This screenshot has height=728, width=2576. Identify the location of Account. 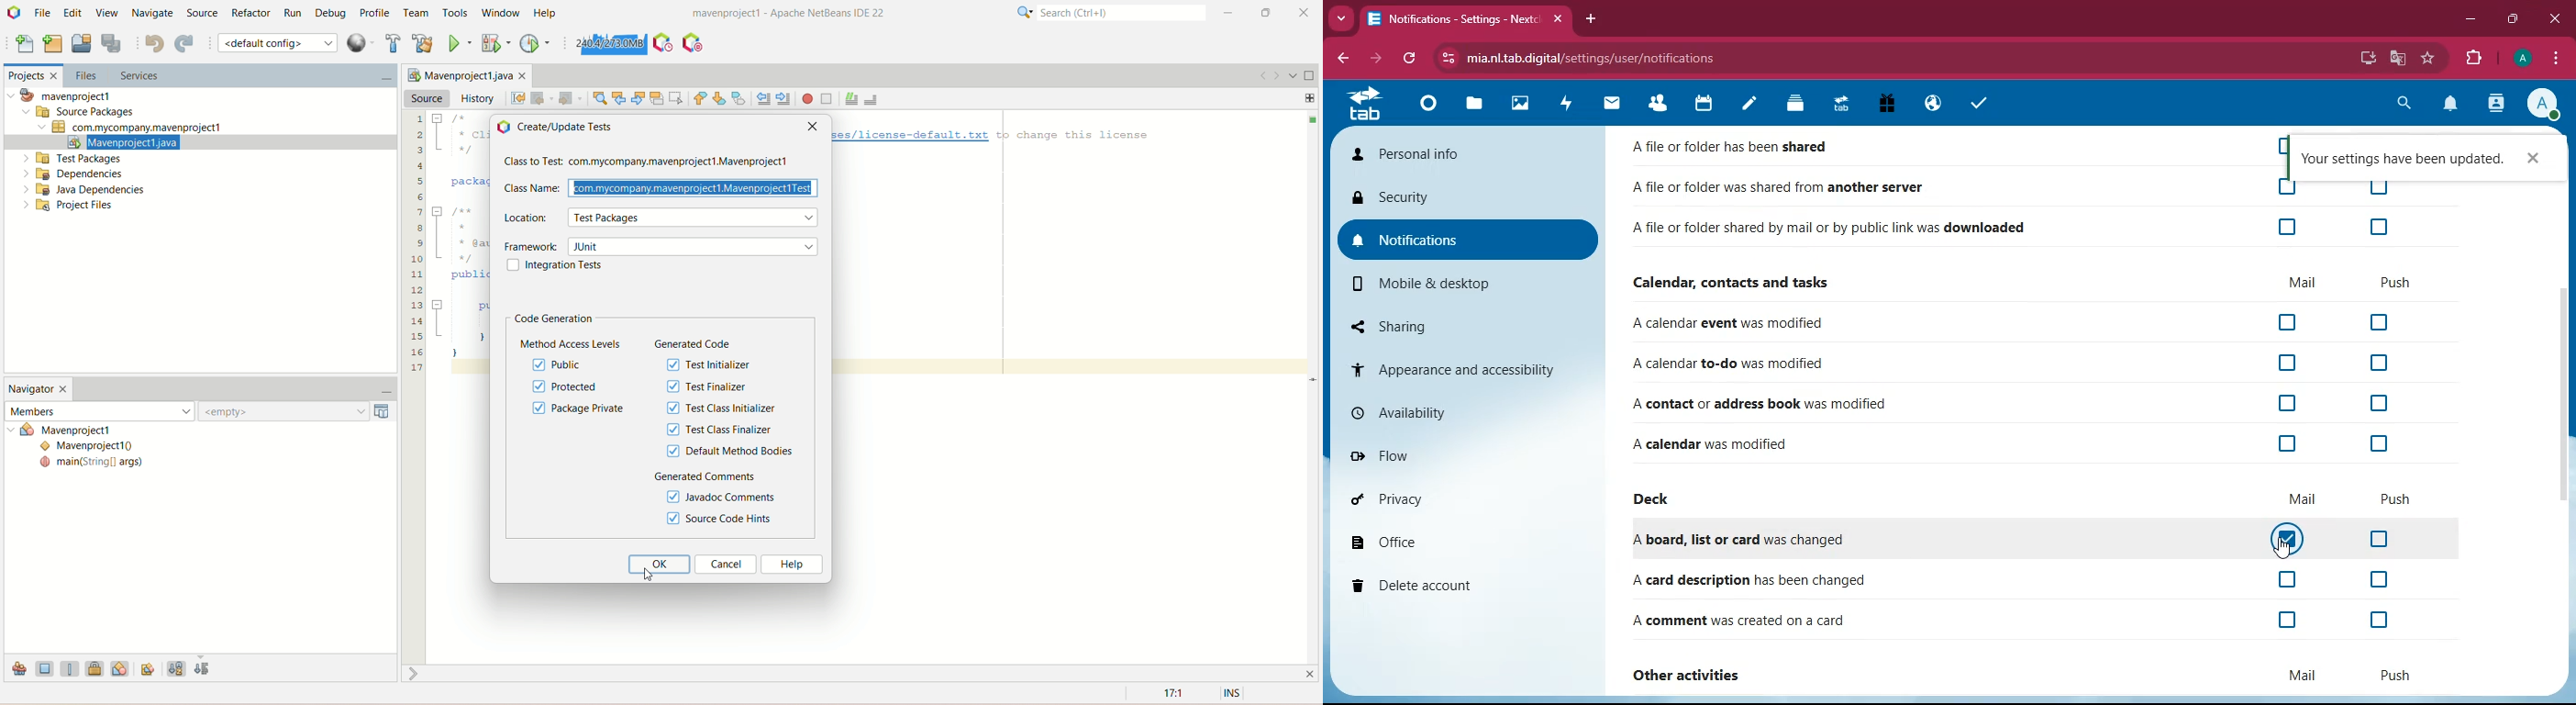
(2541, 103).